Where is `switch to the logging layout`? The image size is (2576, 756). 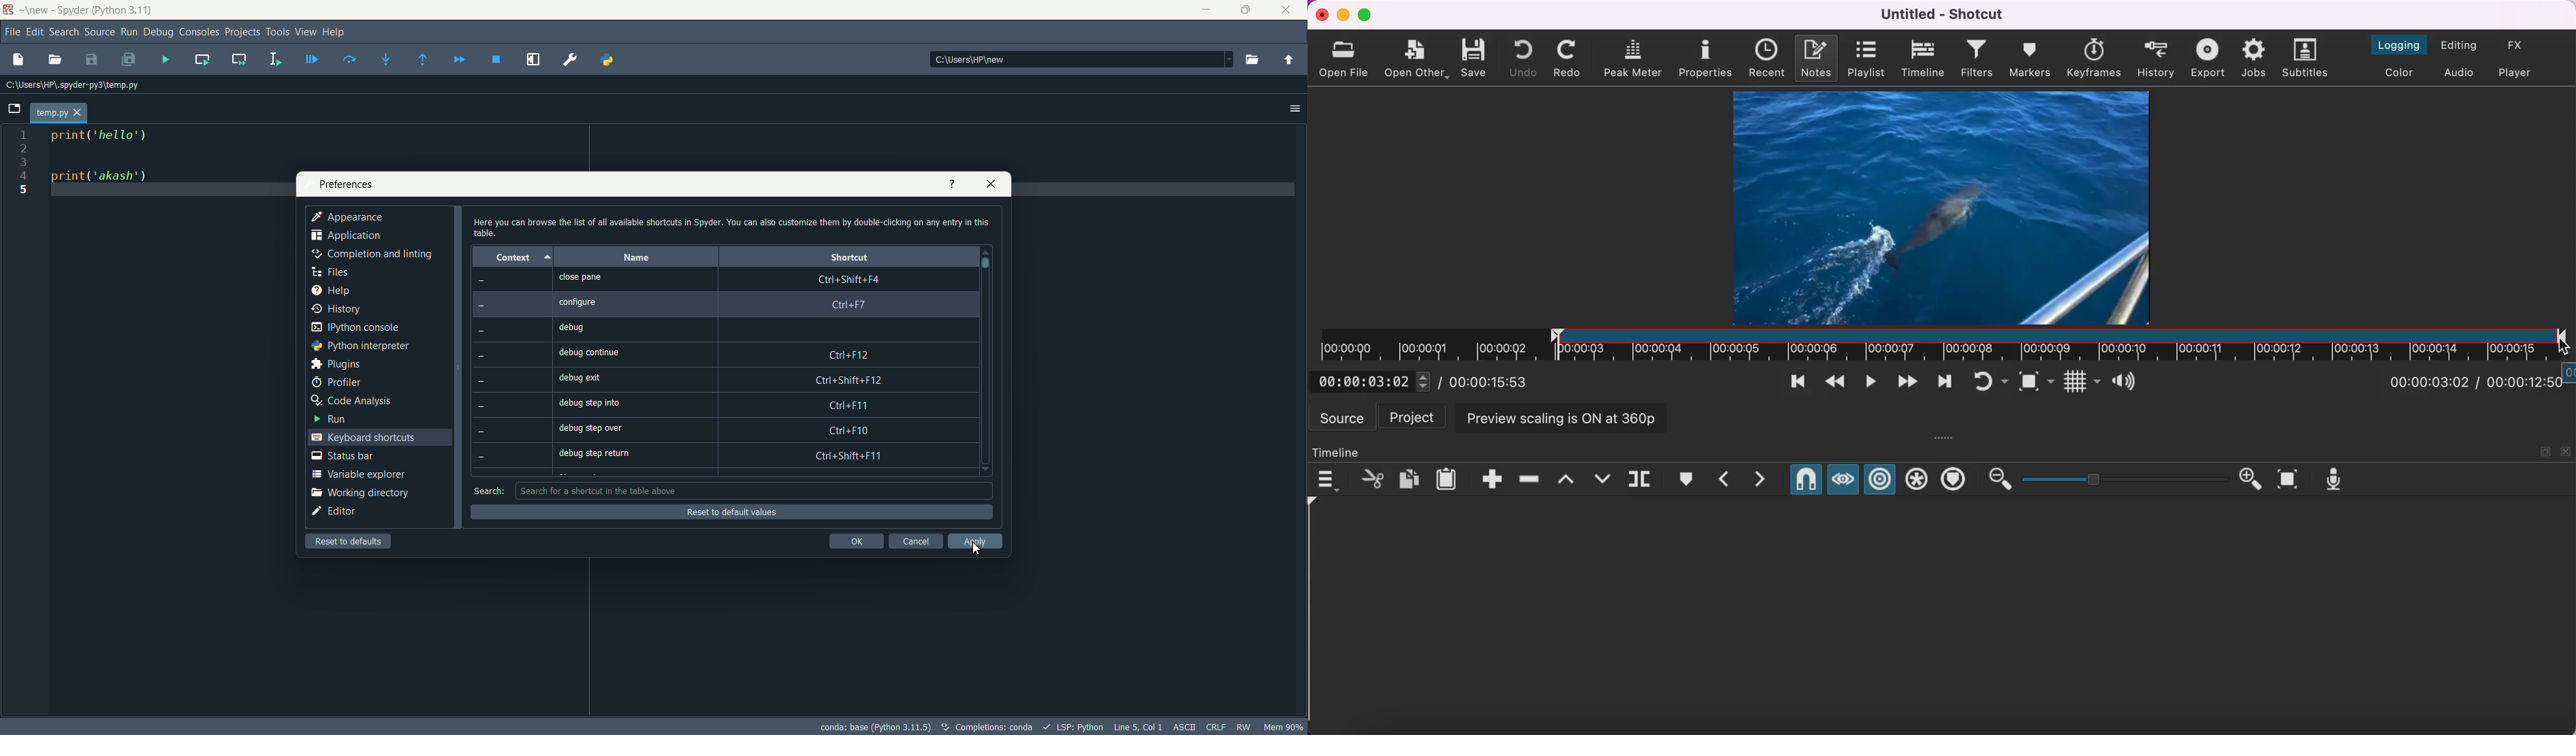
switch to the logging layout is located at coordinates (2402, 45).